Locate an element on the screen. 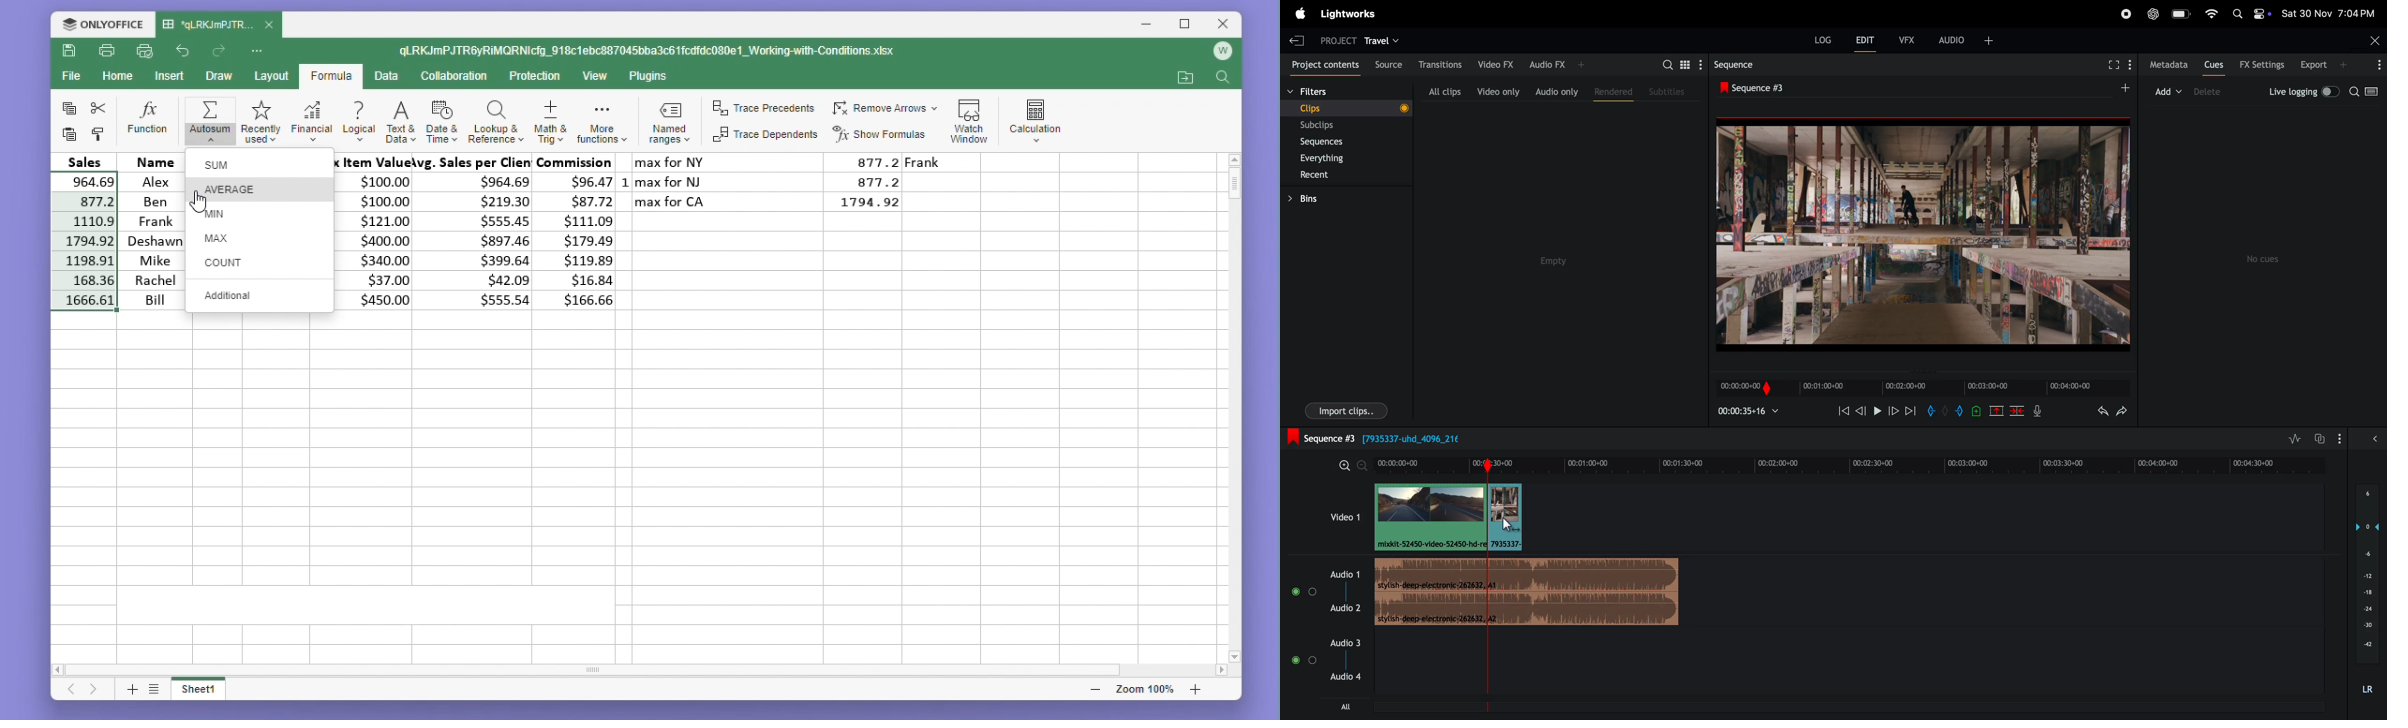 This screenshot has width=2408, height=728. recent is located at coordinates (1334, 174).